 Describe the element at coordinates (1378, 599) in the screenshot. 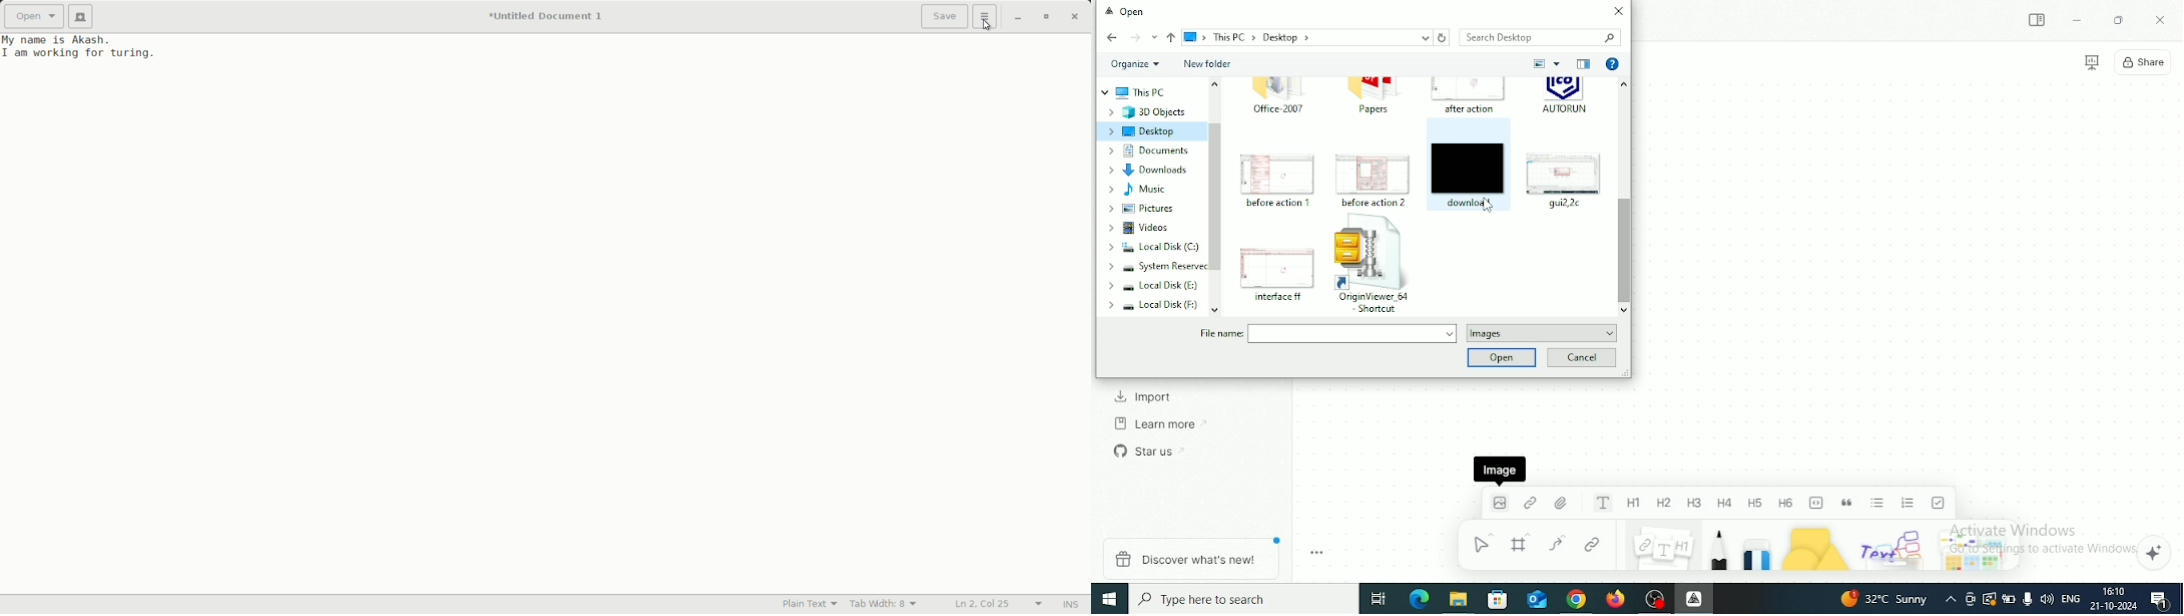

I see `Task View` at that location.